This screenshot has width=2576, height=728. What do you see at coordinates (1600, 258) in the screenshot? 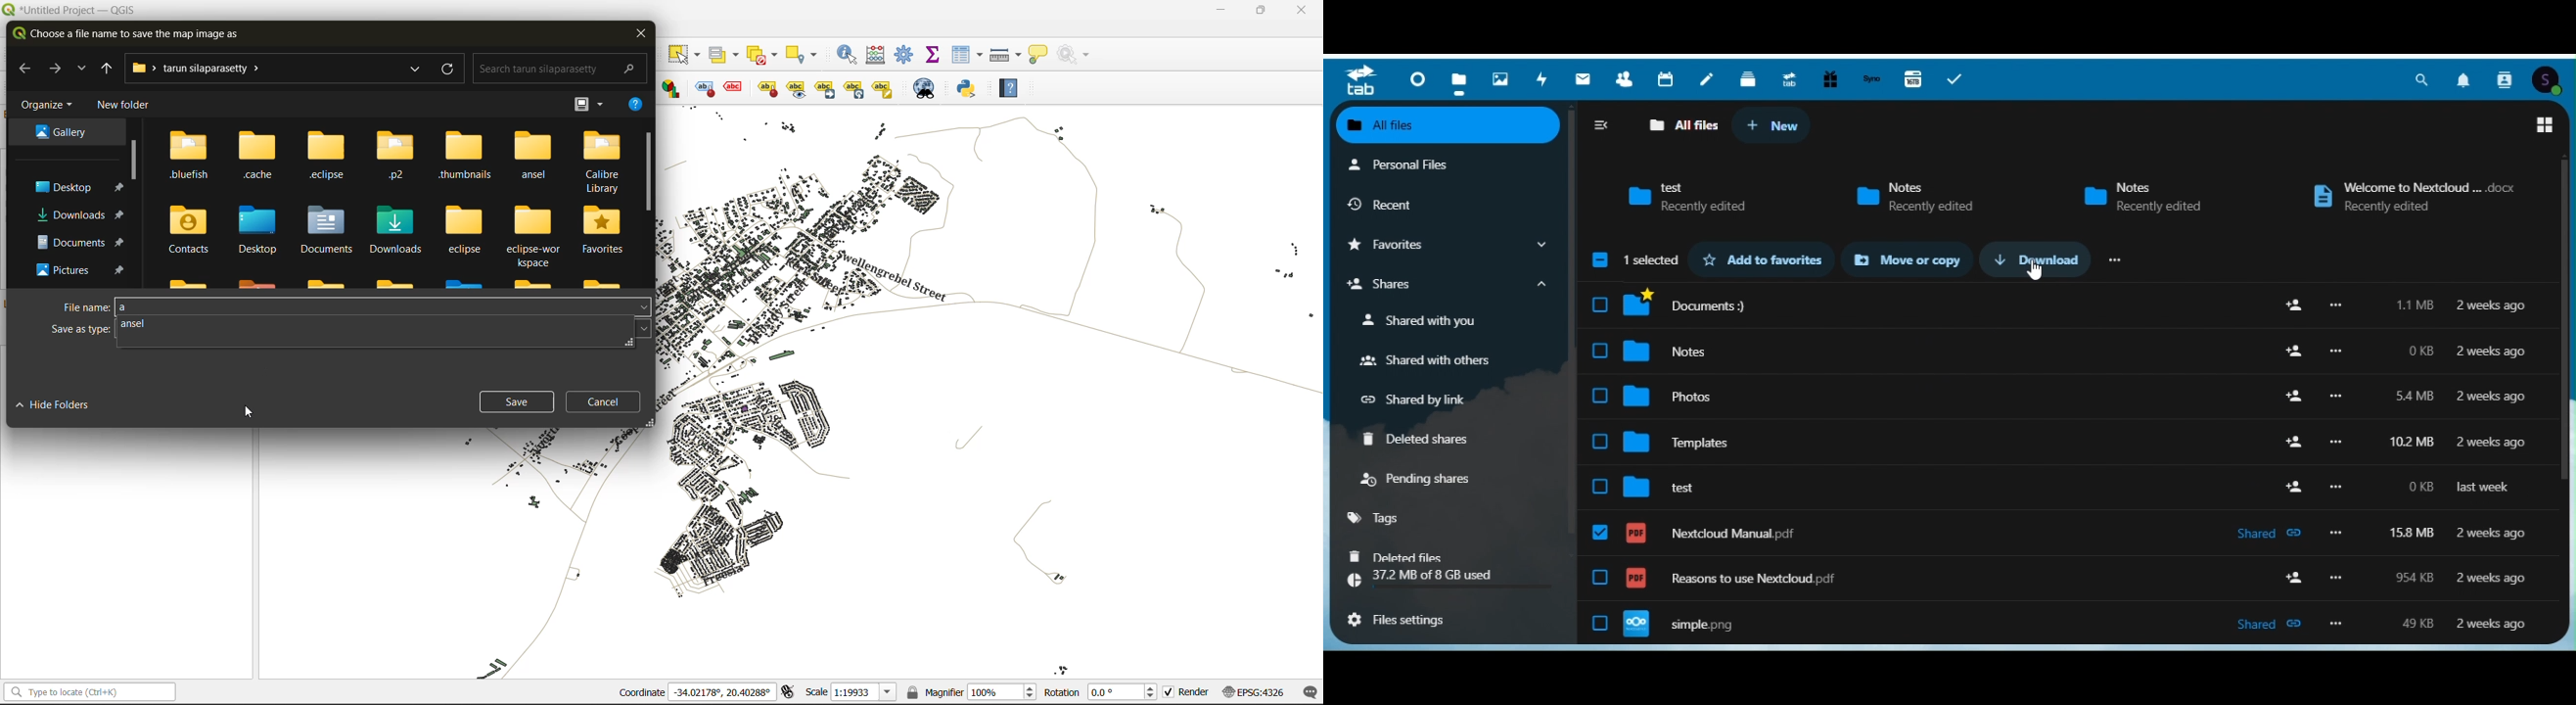
I see `Checkbox` at bounding box center [1600, 258].